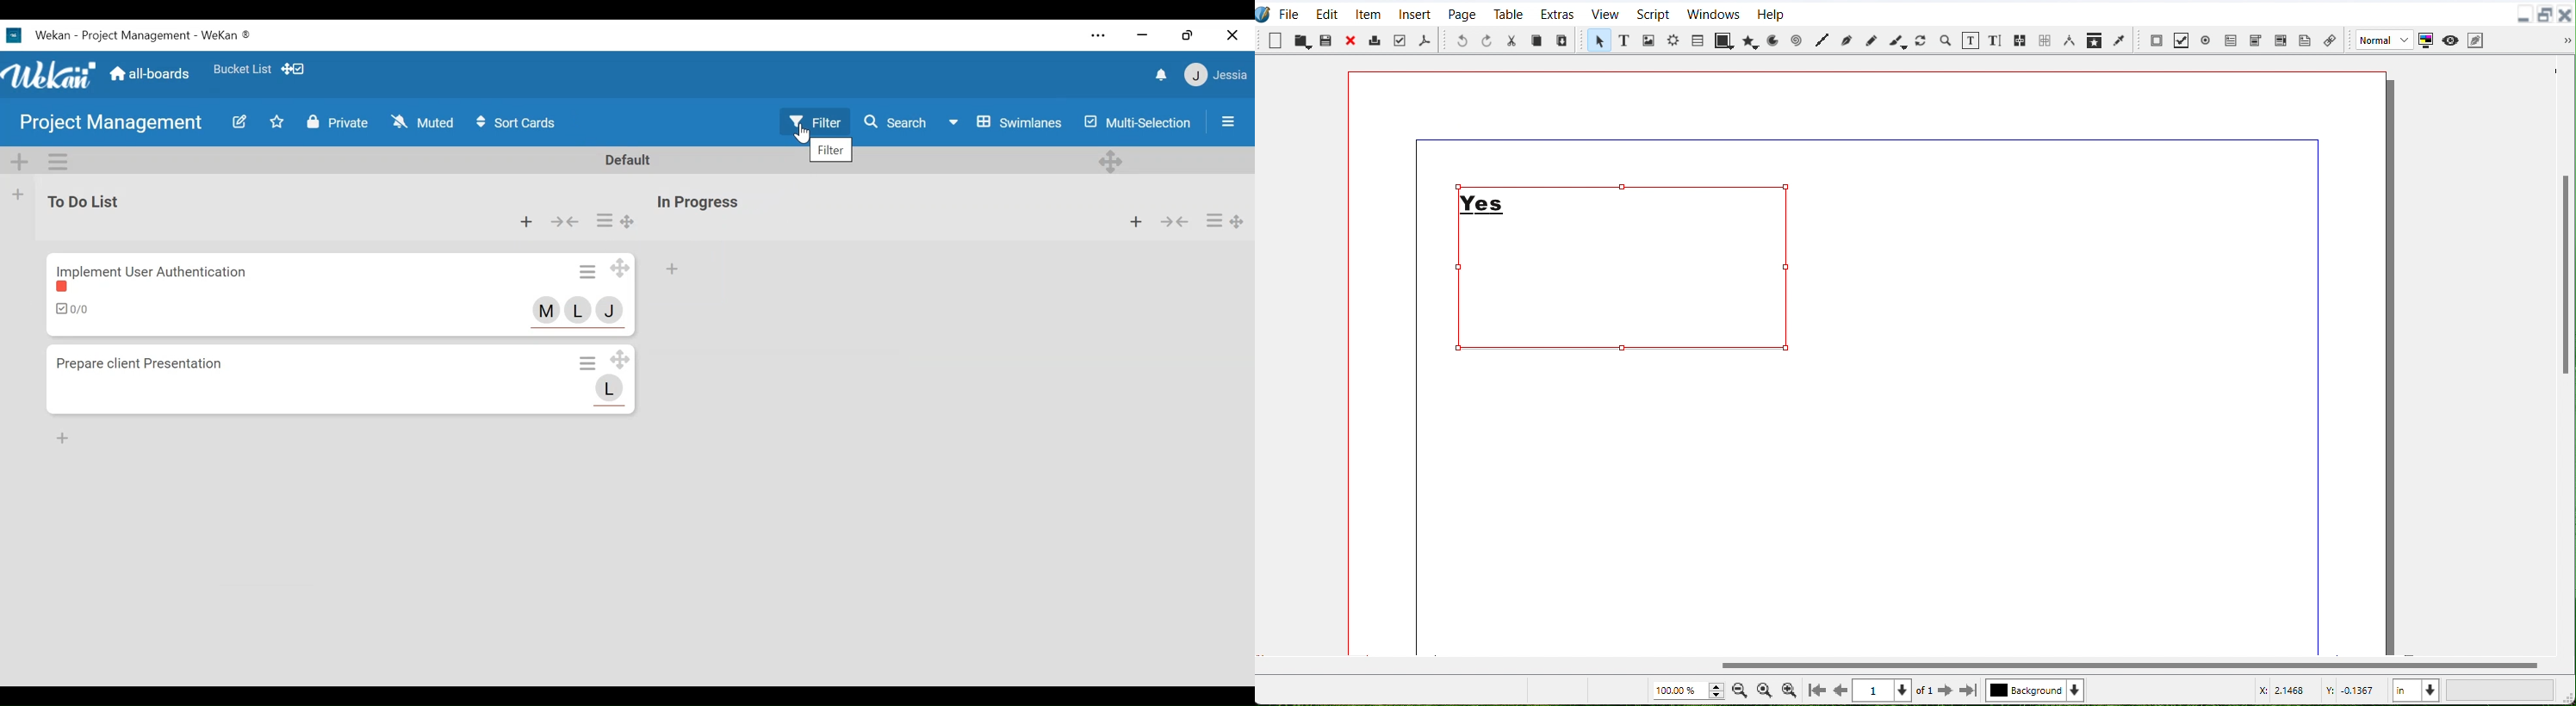  Describe the element at coordinates (1369, 12) in the screenshot. I see `Item` at that location.